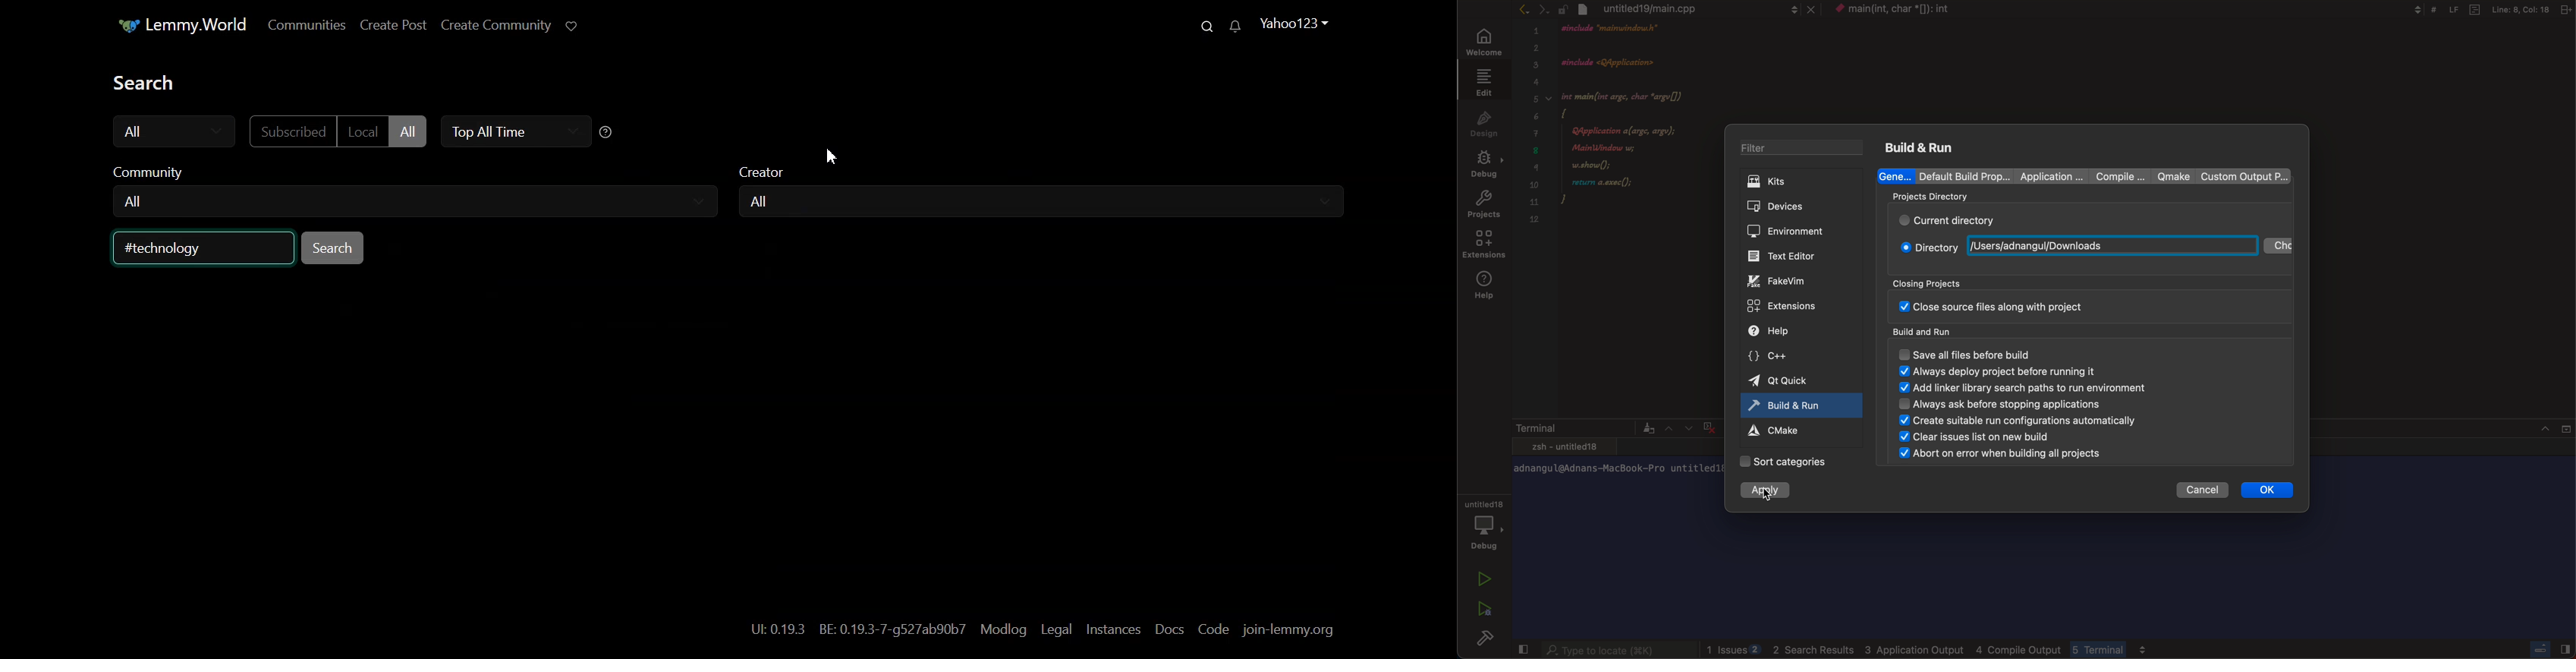  I want to click on debug, so click(1486, 163).